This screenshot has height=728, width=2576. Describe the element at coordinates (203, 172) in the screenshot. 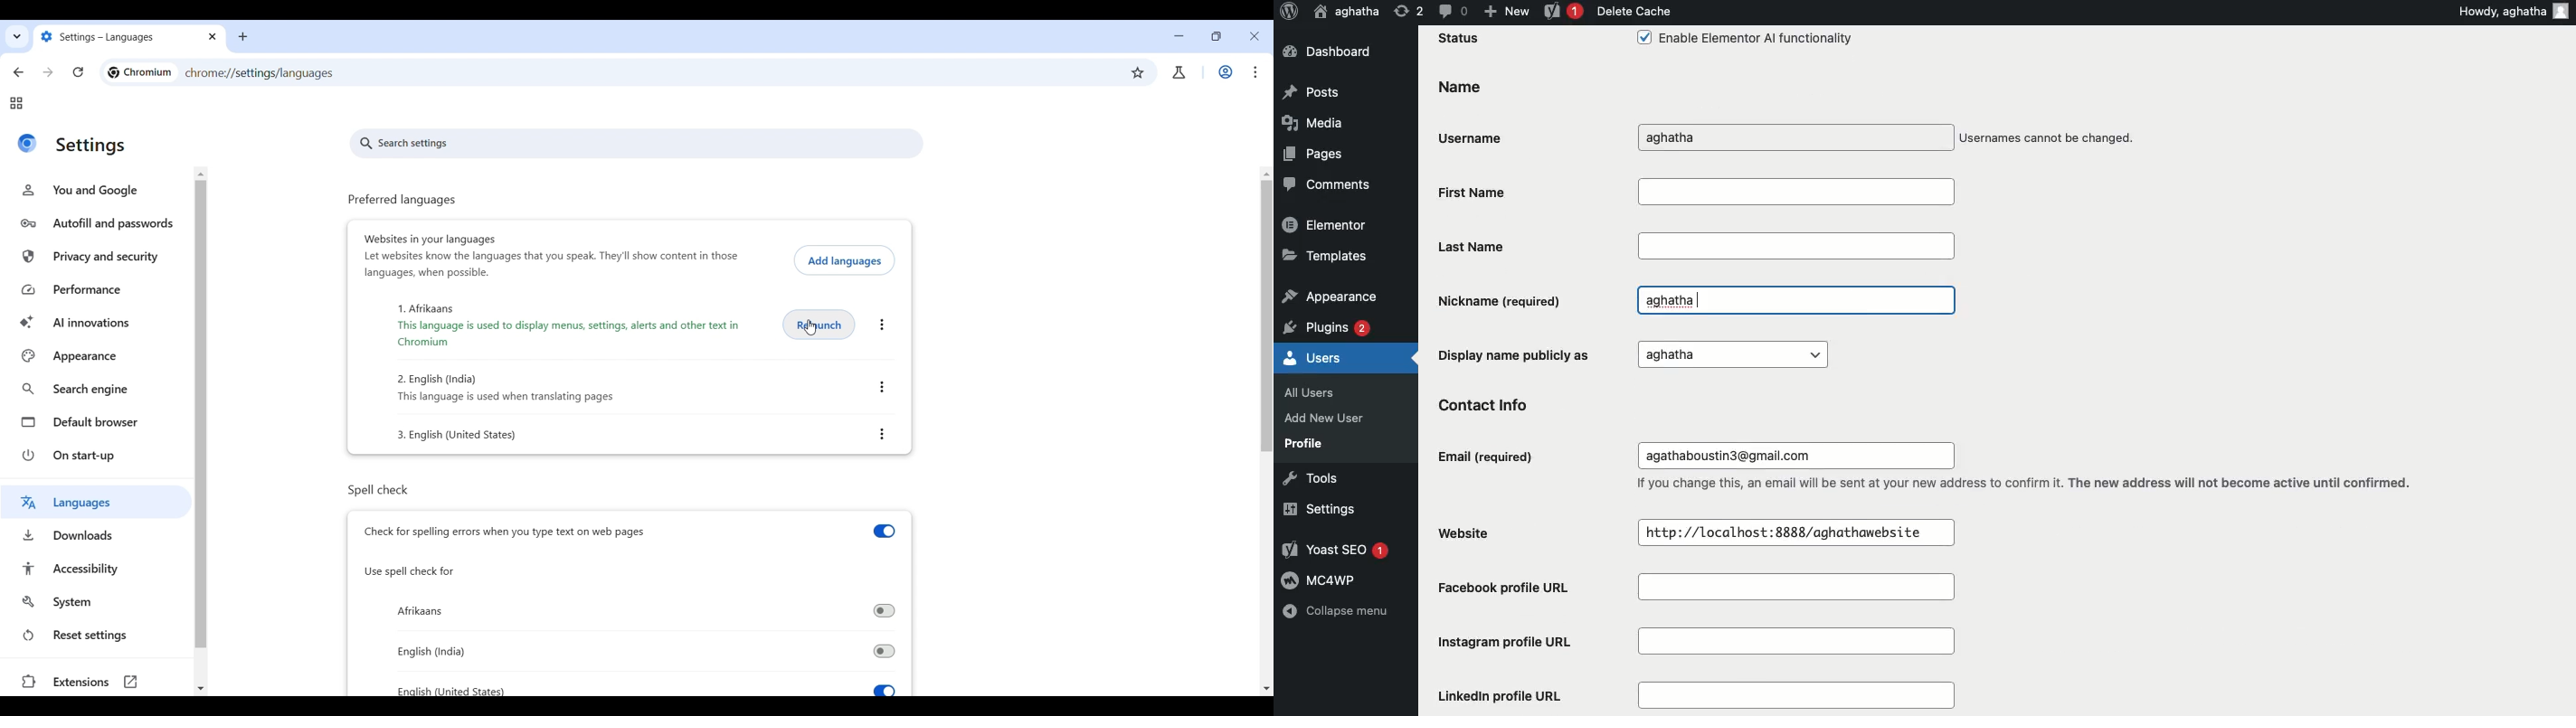

I see `Quick slide to top` at that location.